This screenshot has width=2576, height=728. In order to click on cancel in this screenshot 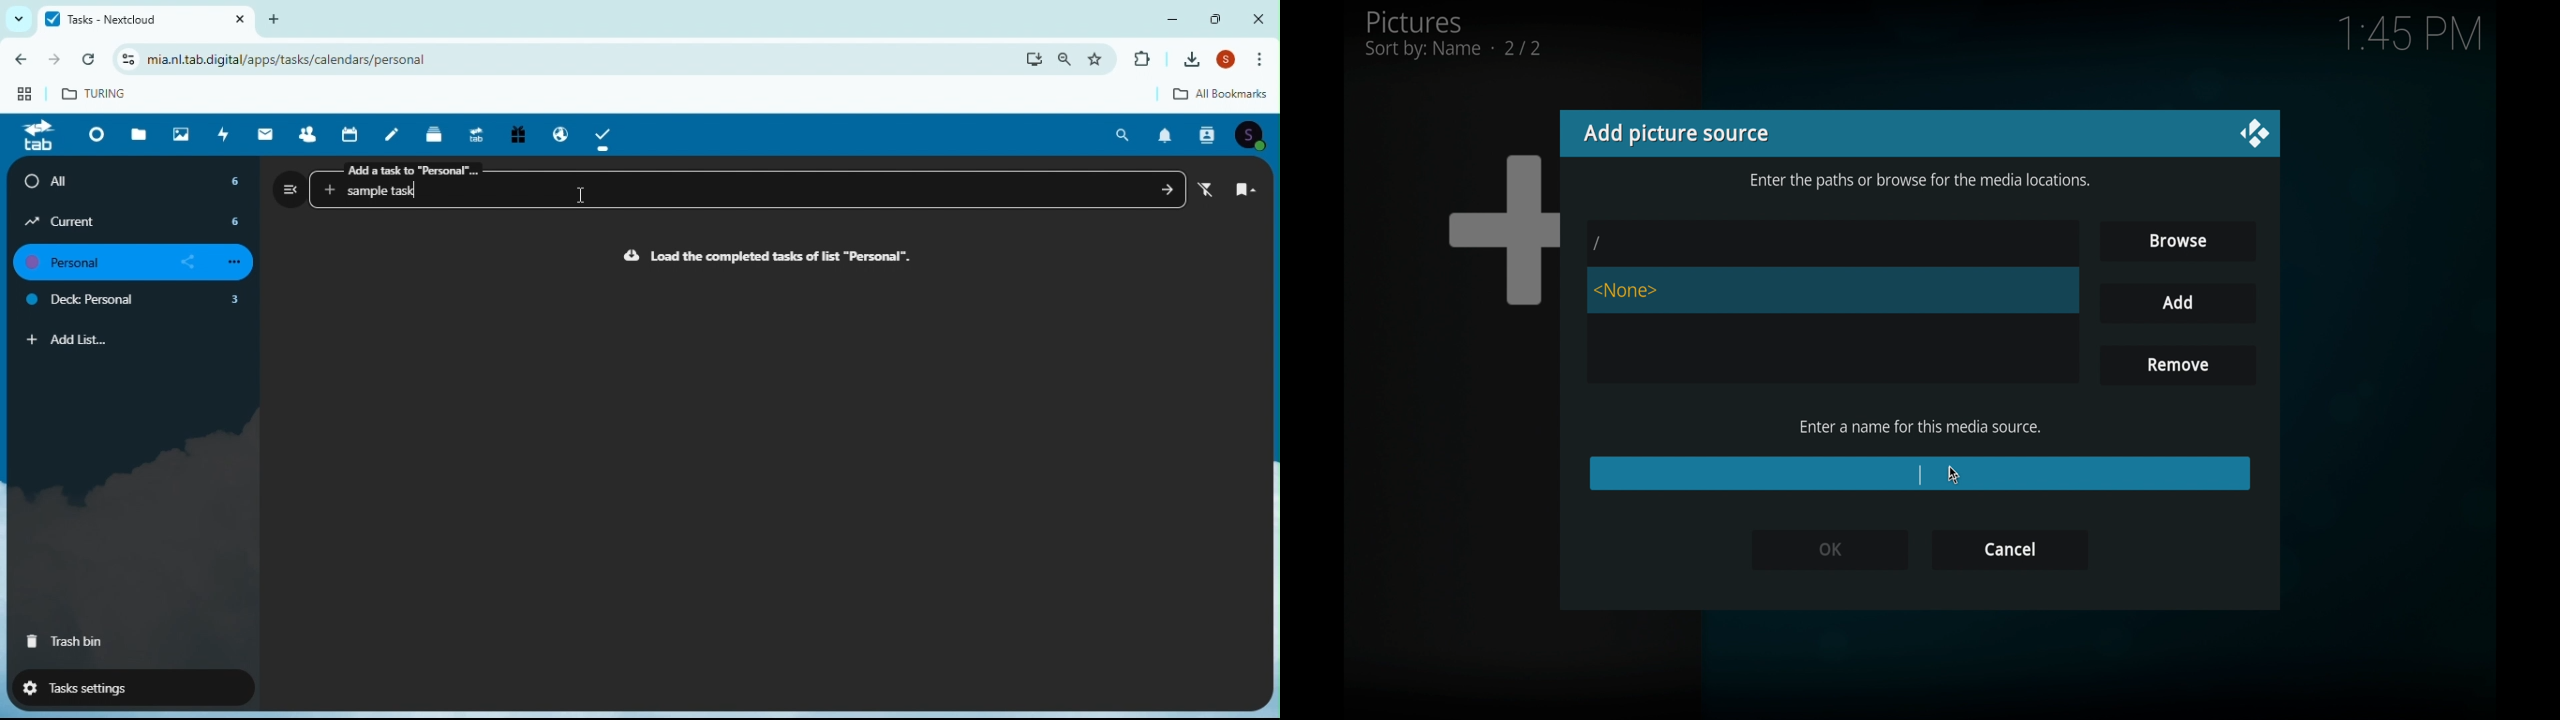, I will do `click(2009, 550)`.